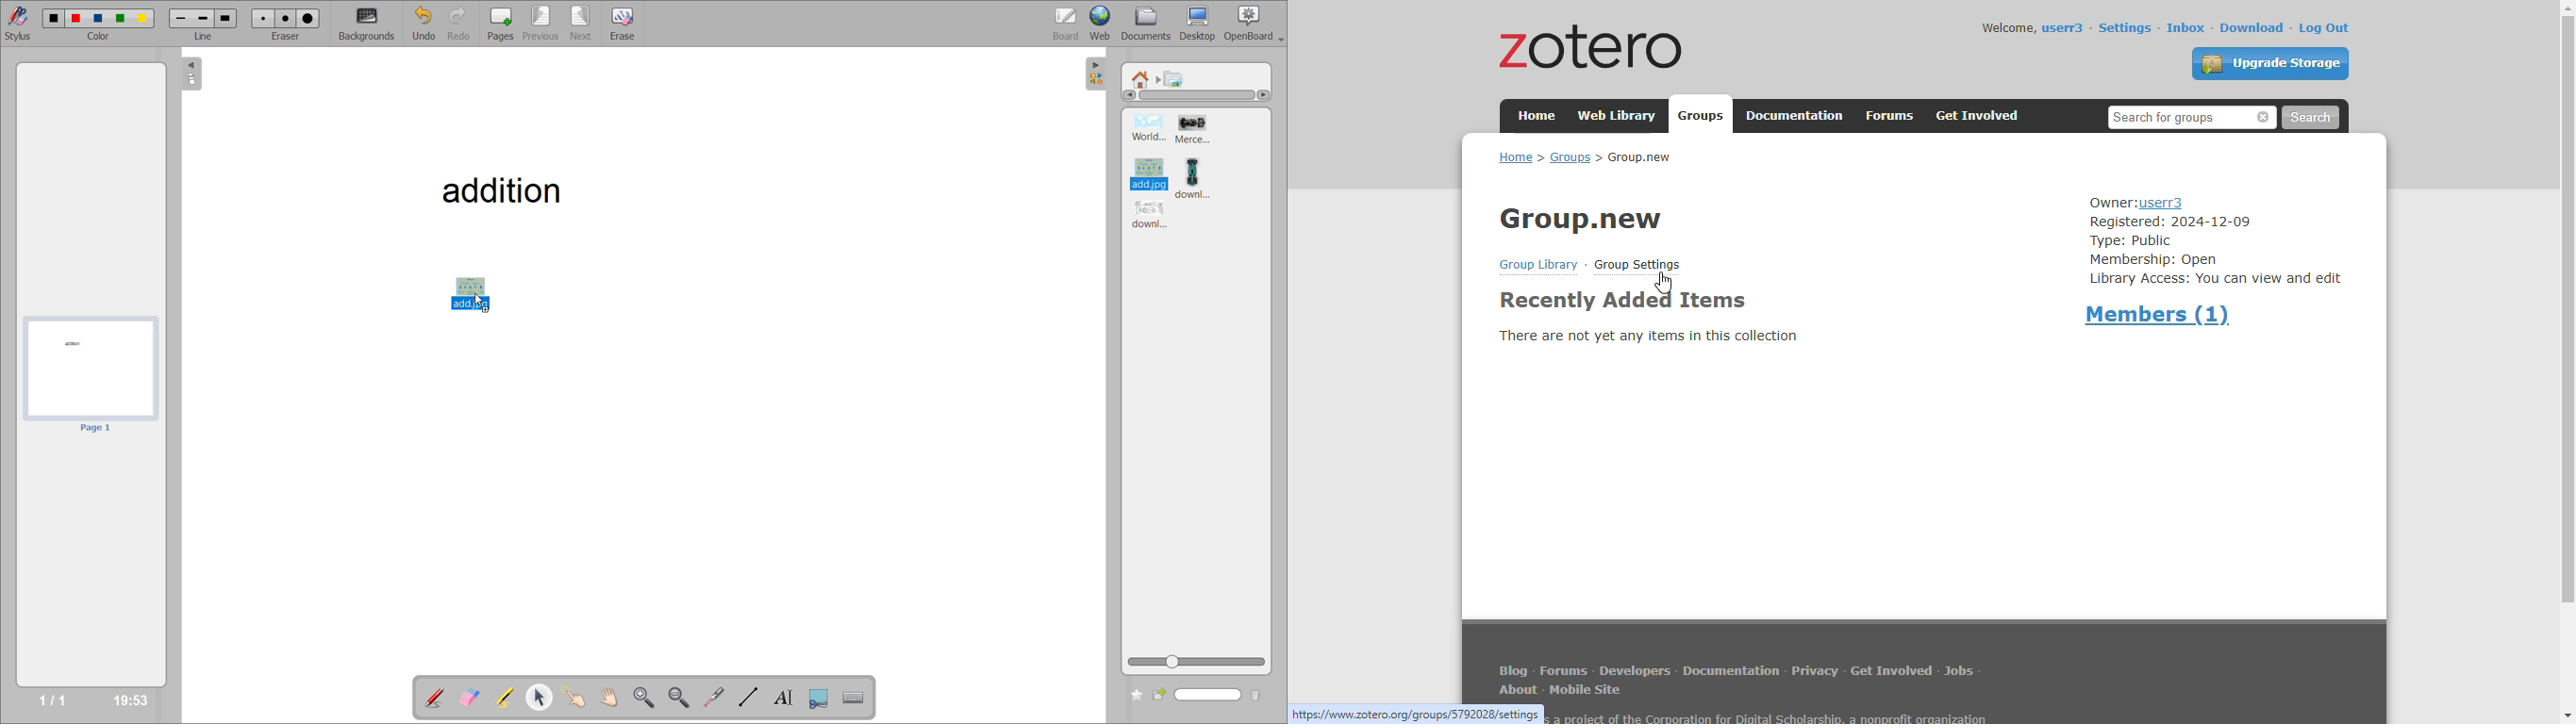 The width and height of the screenshot is (2576, 728). What do you see at coordinates (1202, 23) in the screenshot?
I see `desktop` at bounding box center [1202, 23].